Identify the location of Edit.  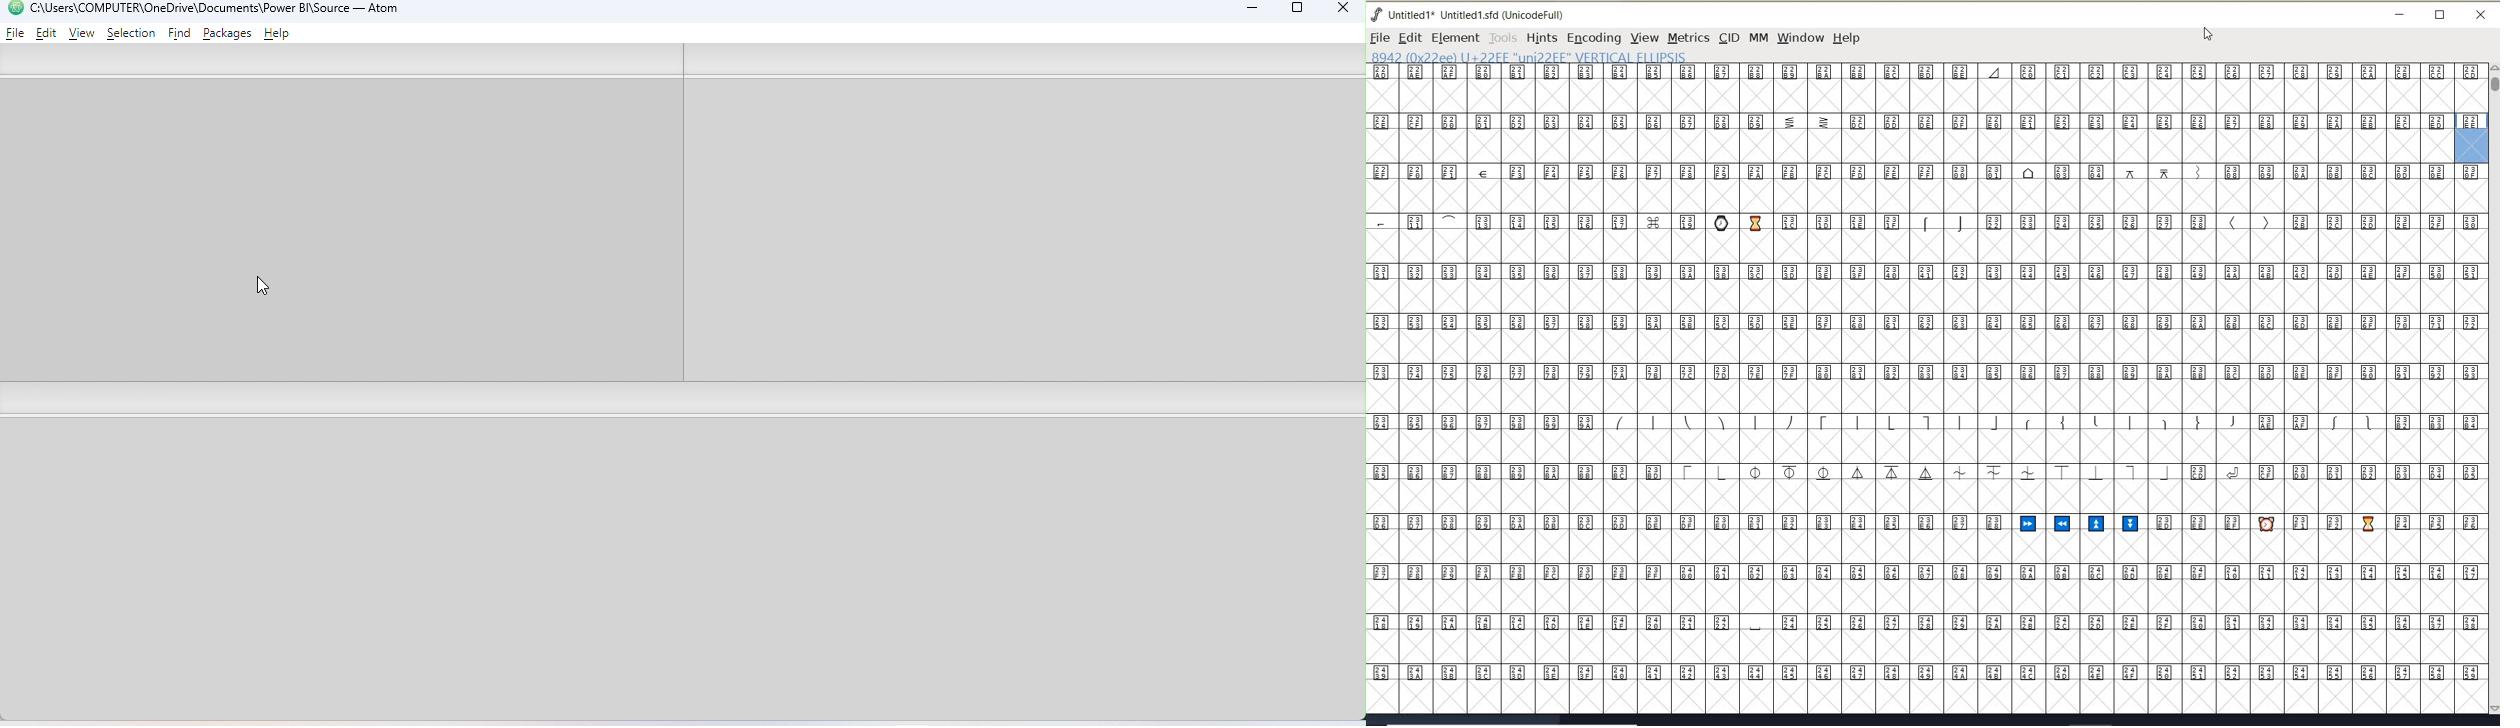
(48, 32).